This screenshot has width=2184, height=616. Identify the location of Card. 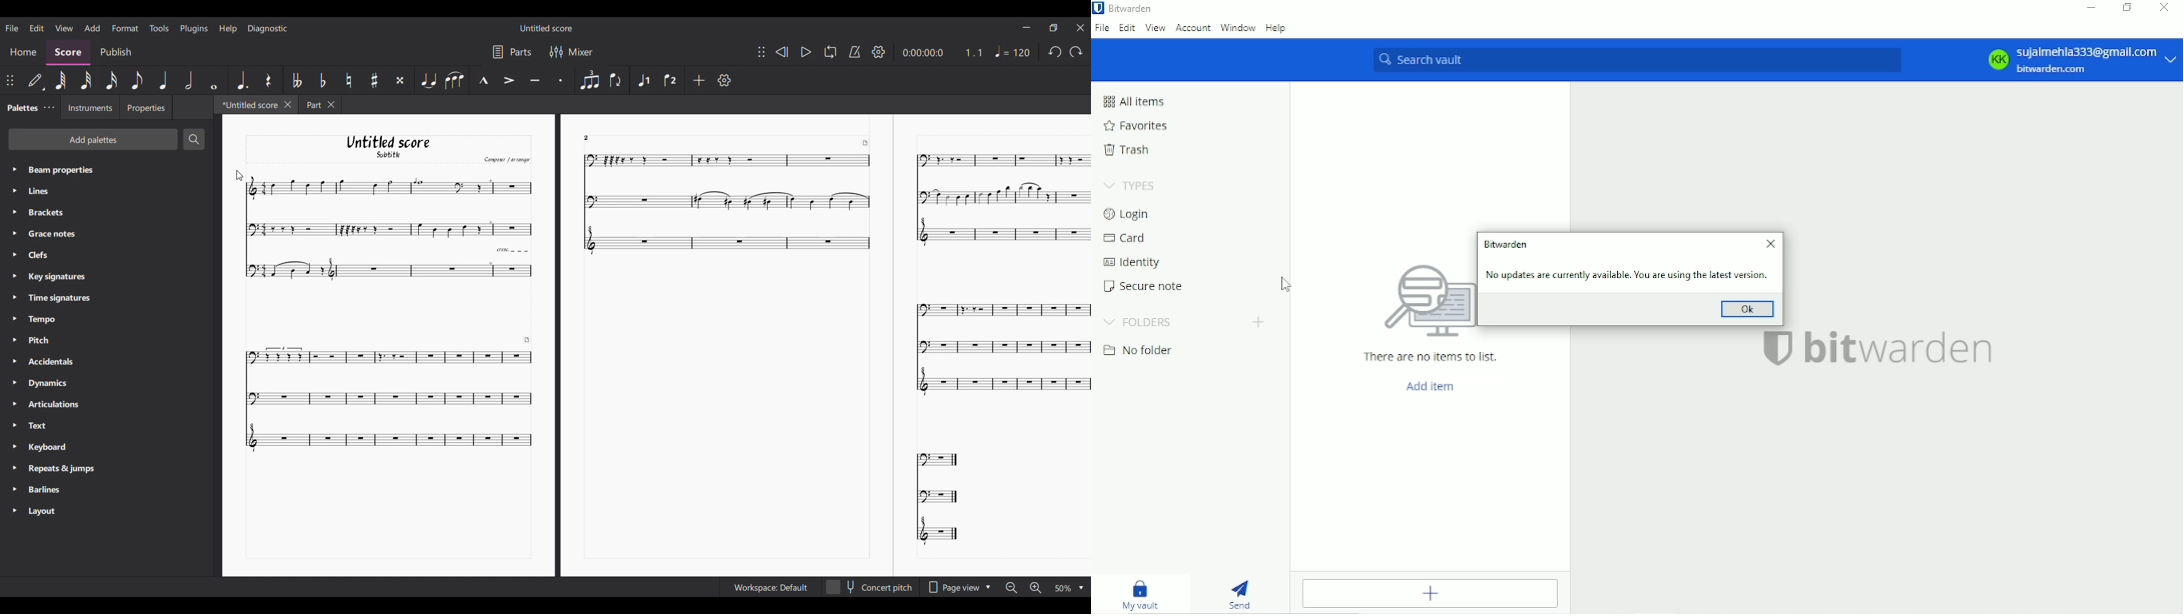
(1126, 237).